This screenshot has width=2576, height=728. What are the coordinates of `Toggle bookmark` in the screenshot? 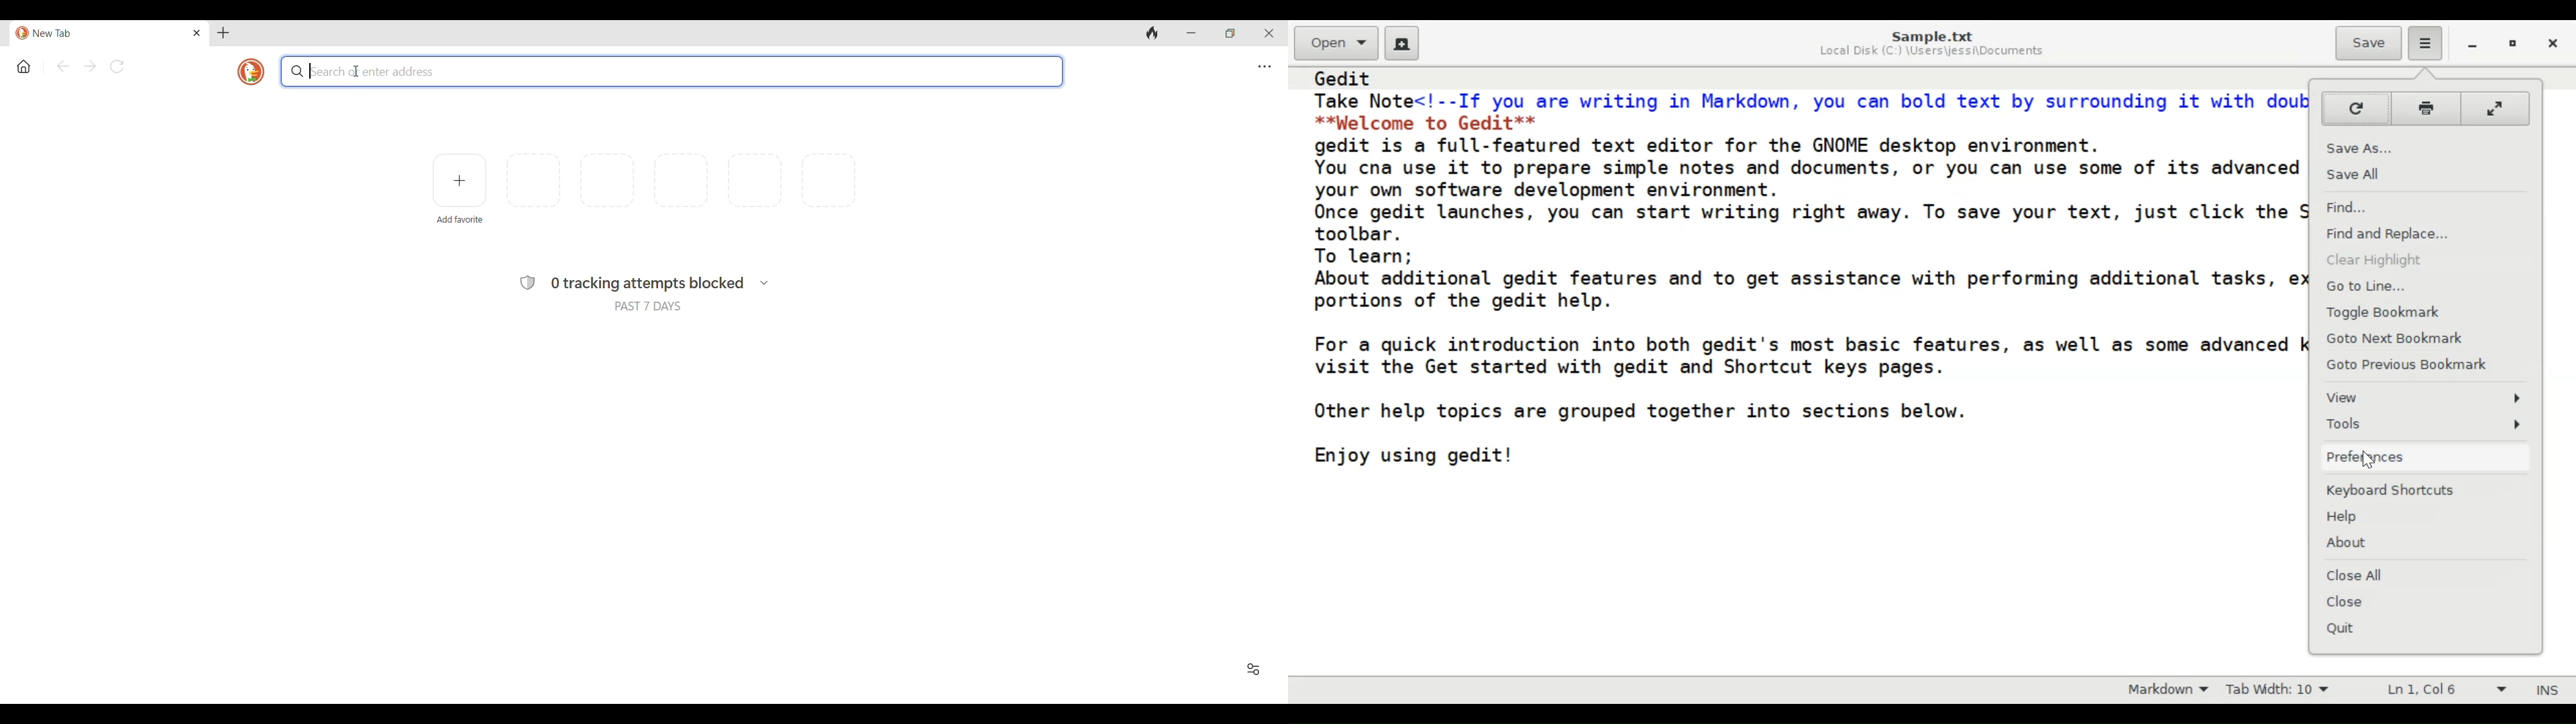 It's located at (2426, 313).